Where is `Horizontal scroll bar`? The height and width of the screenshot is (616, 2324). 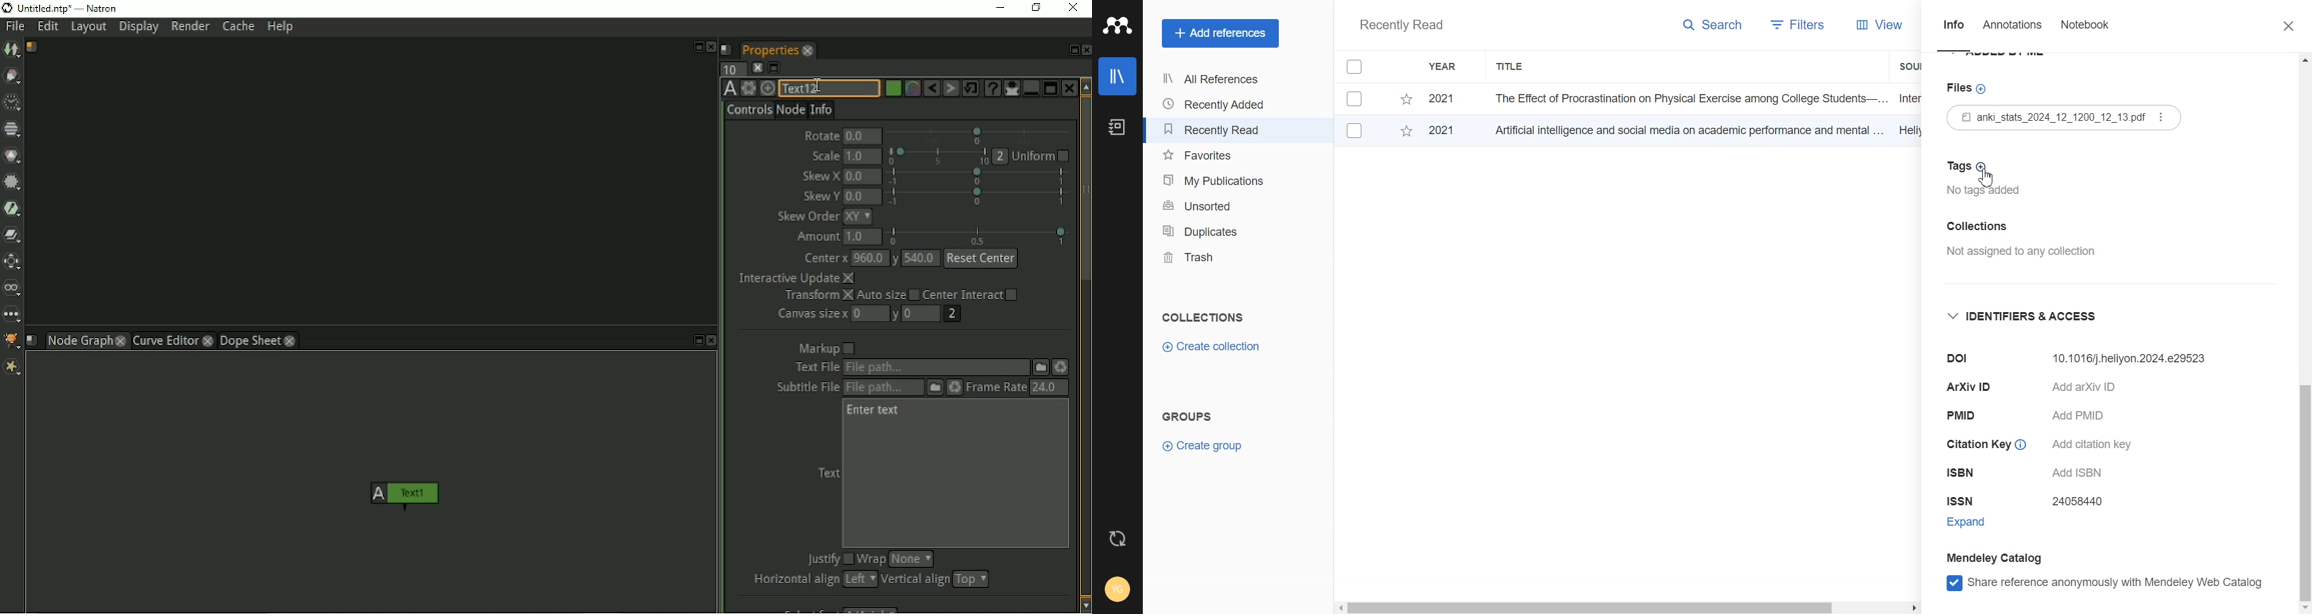
Horizontal scroll bar is located at coordinates (1628, 606).